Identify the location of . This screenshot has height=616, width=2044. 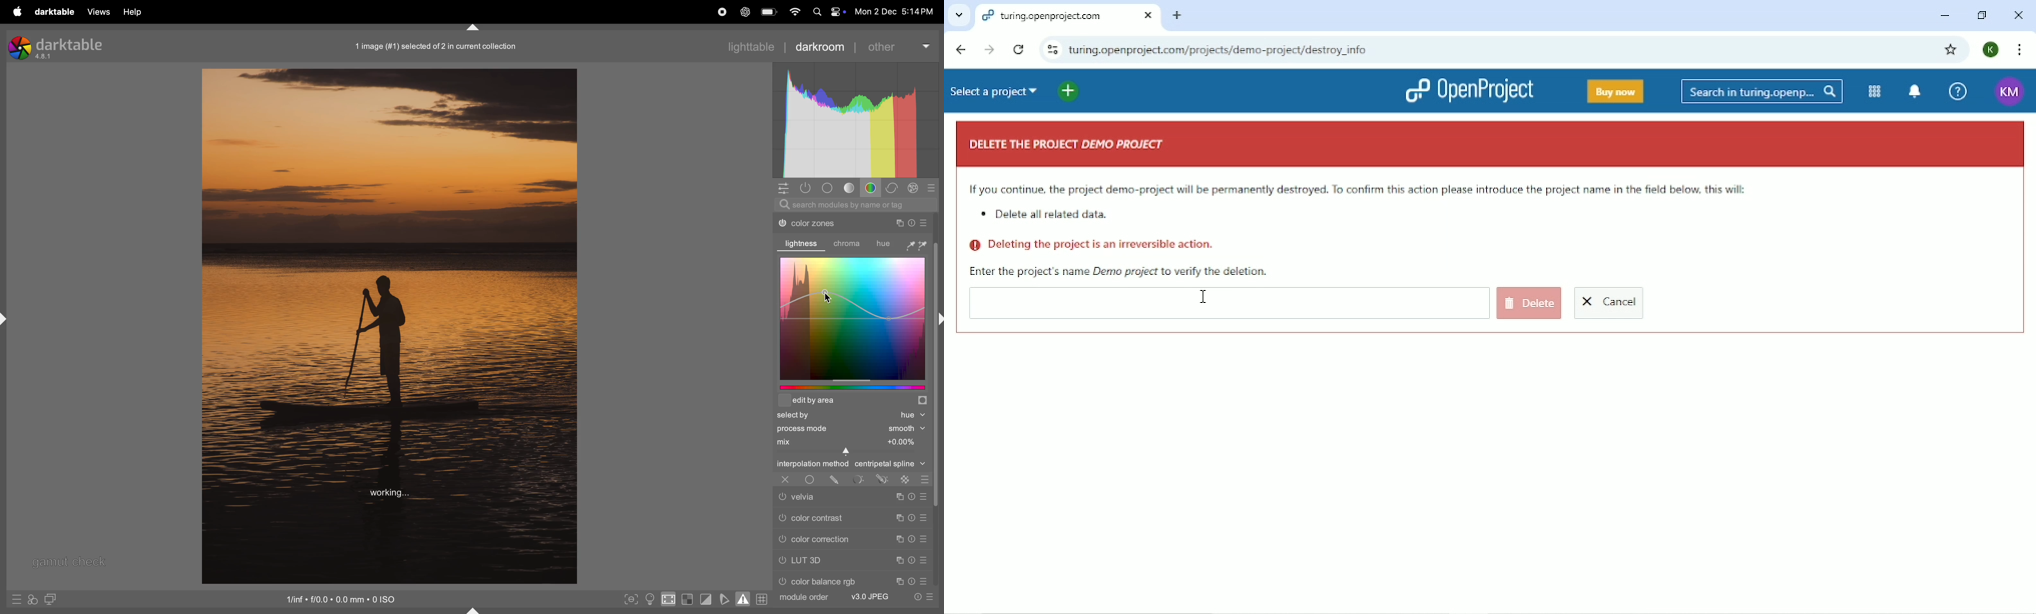
(786, 478).